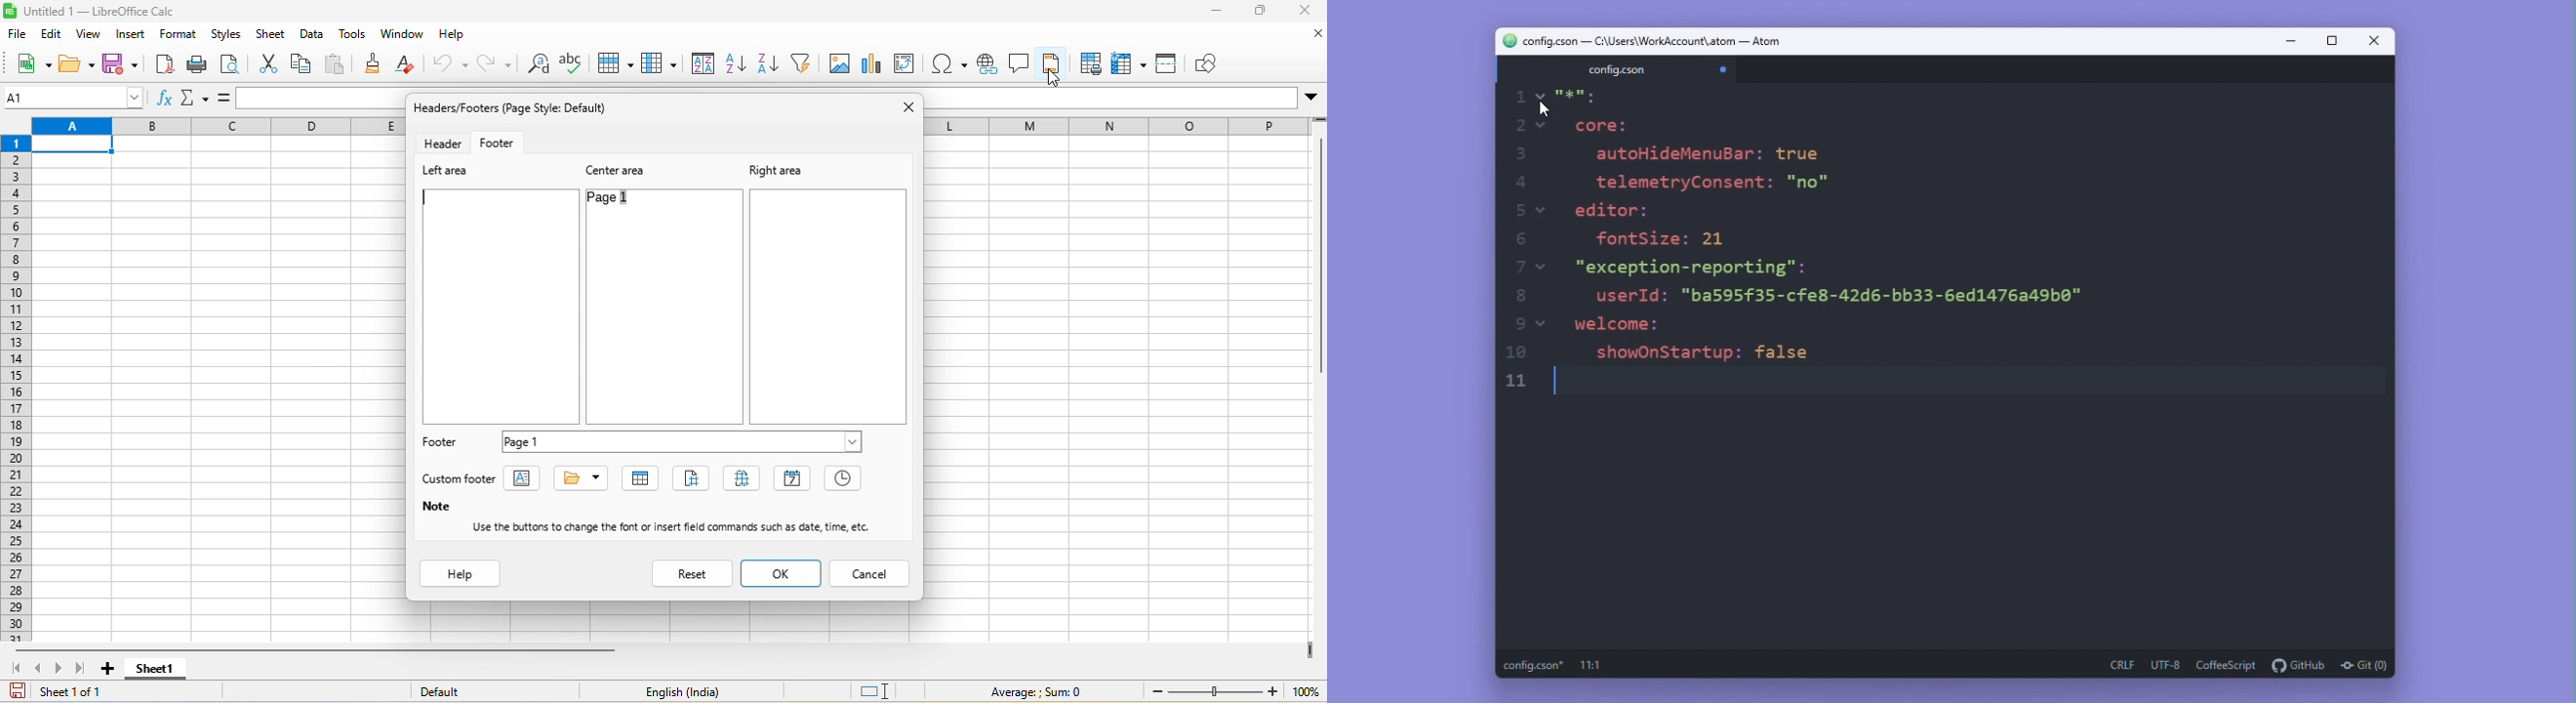 The height and width of the screenshot is (728, 2576). Describe the element at coordinates (85, 669) in the screenshot. I see `last sheet` at that location.